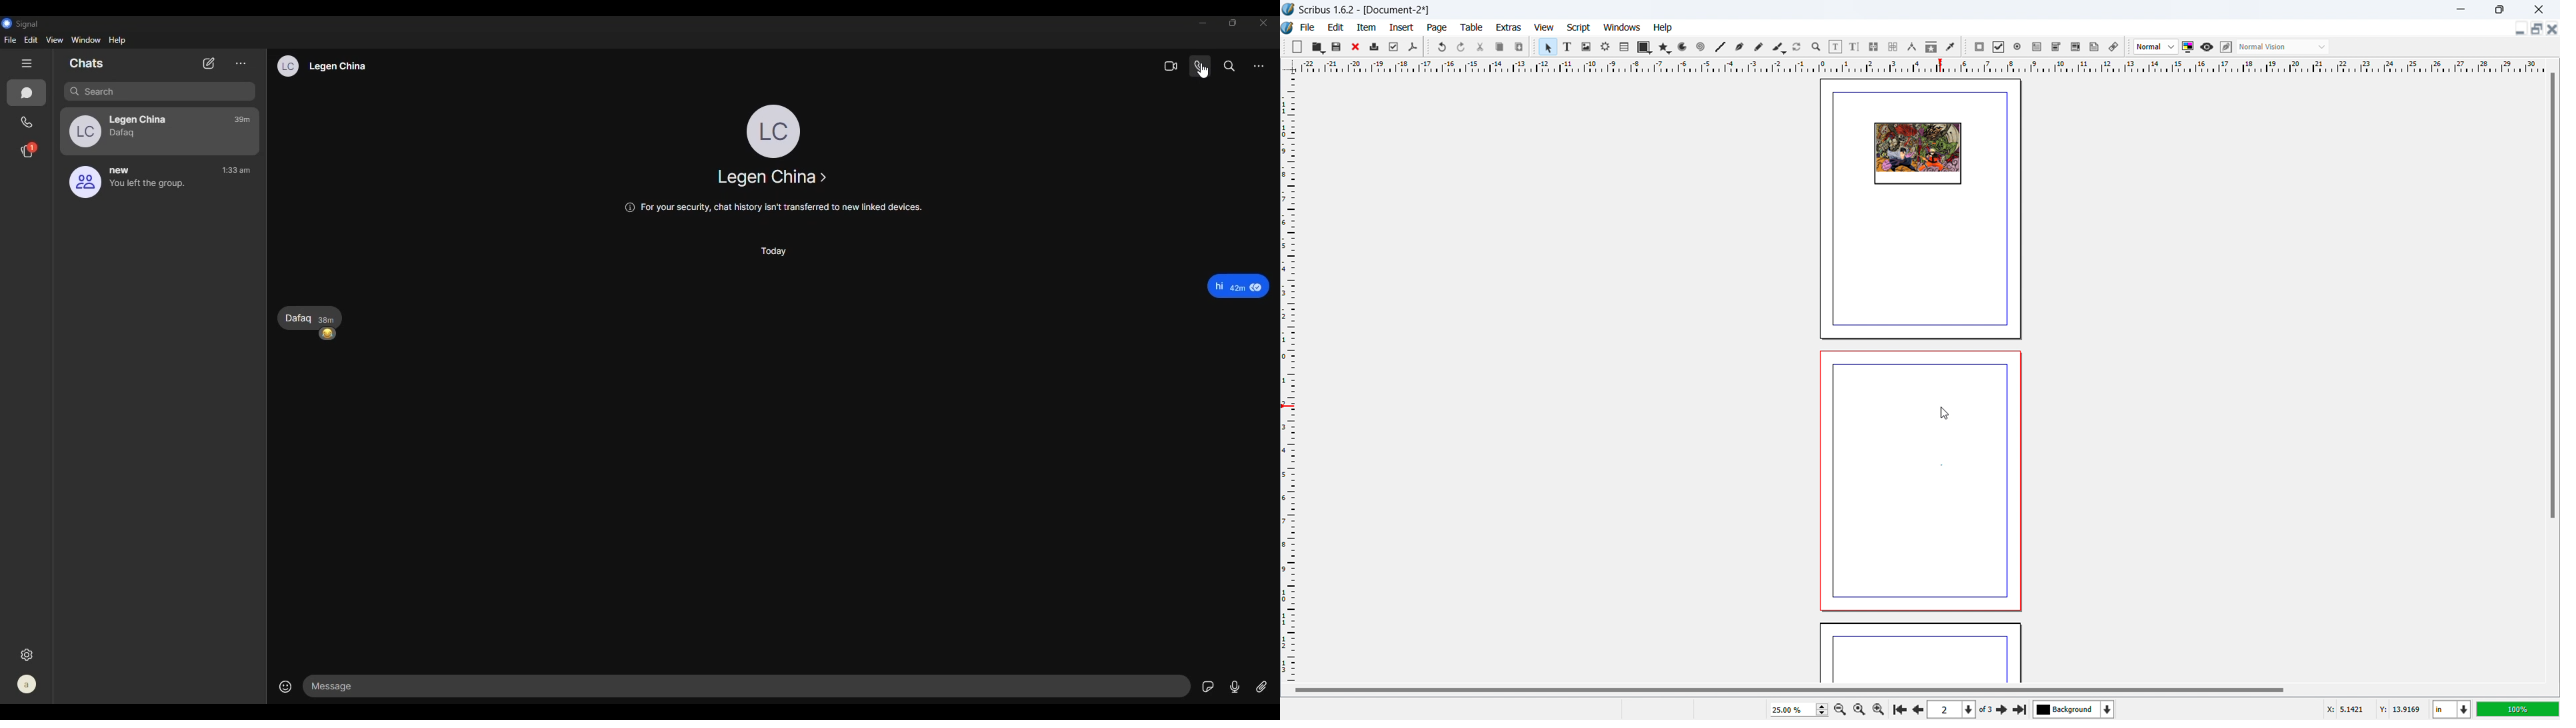 Image resolution: width=2576 pixels, height=728 pixels. I want to click on line, so click(1719, 47).